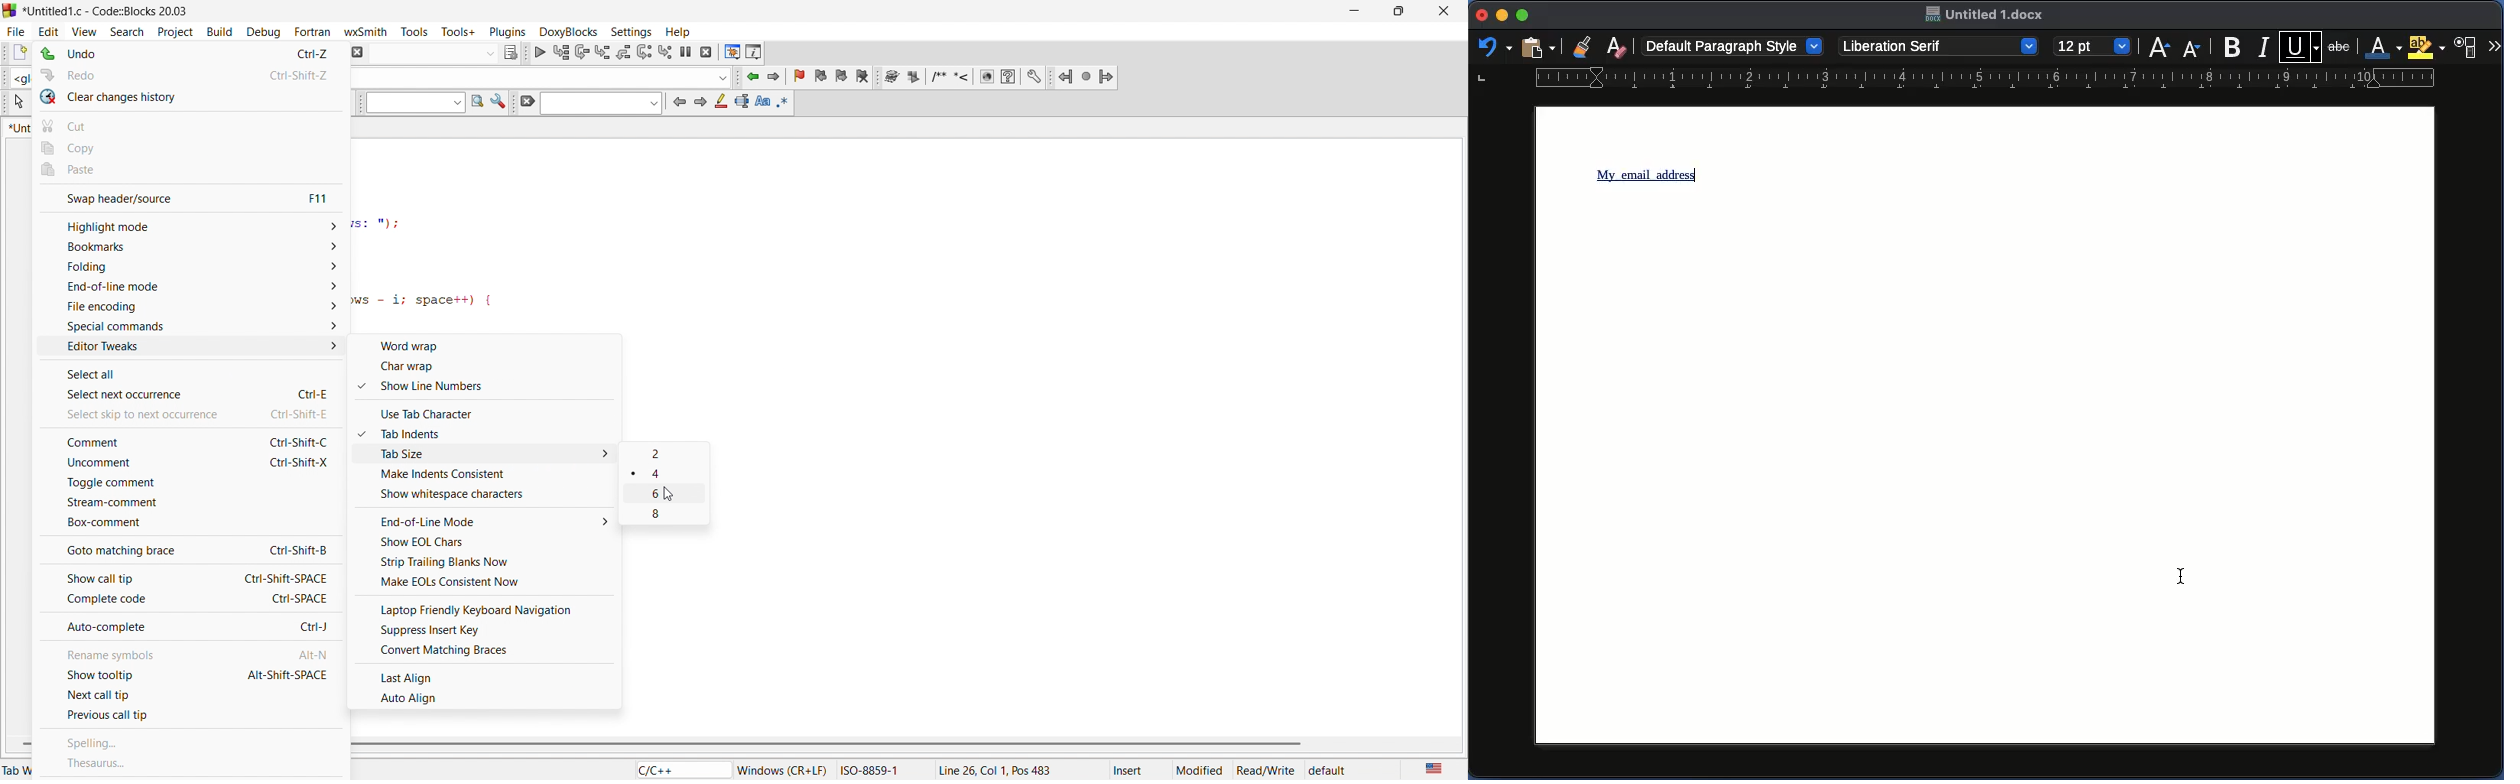  What do you see at coordinates (193, 717) in the screenshot?
I see `previous call tip` at bounding box center [193, 717].